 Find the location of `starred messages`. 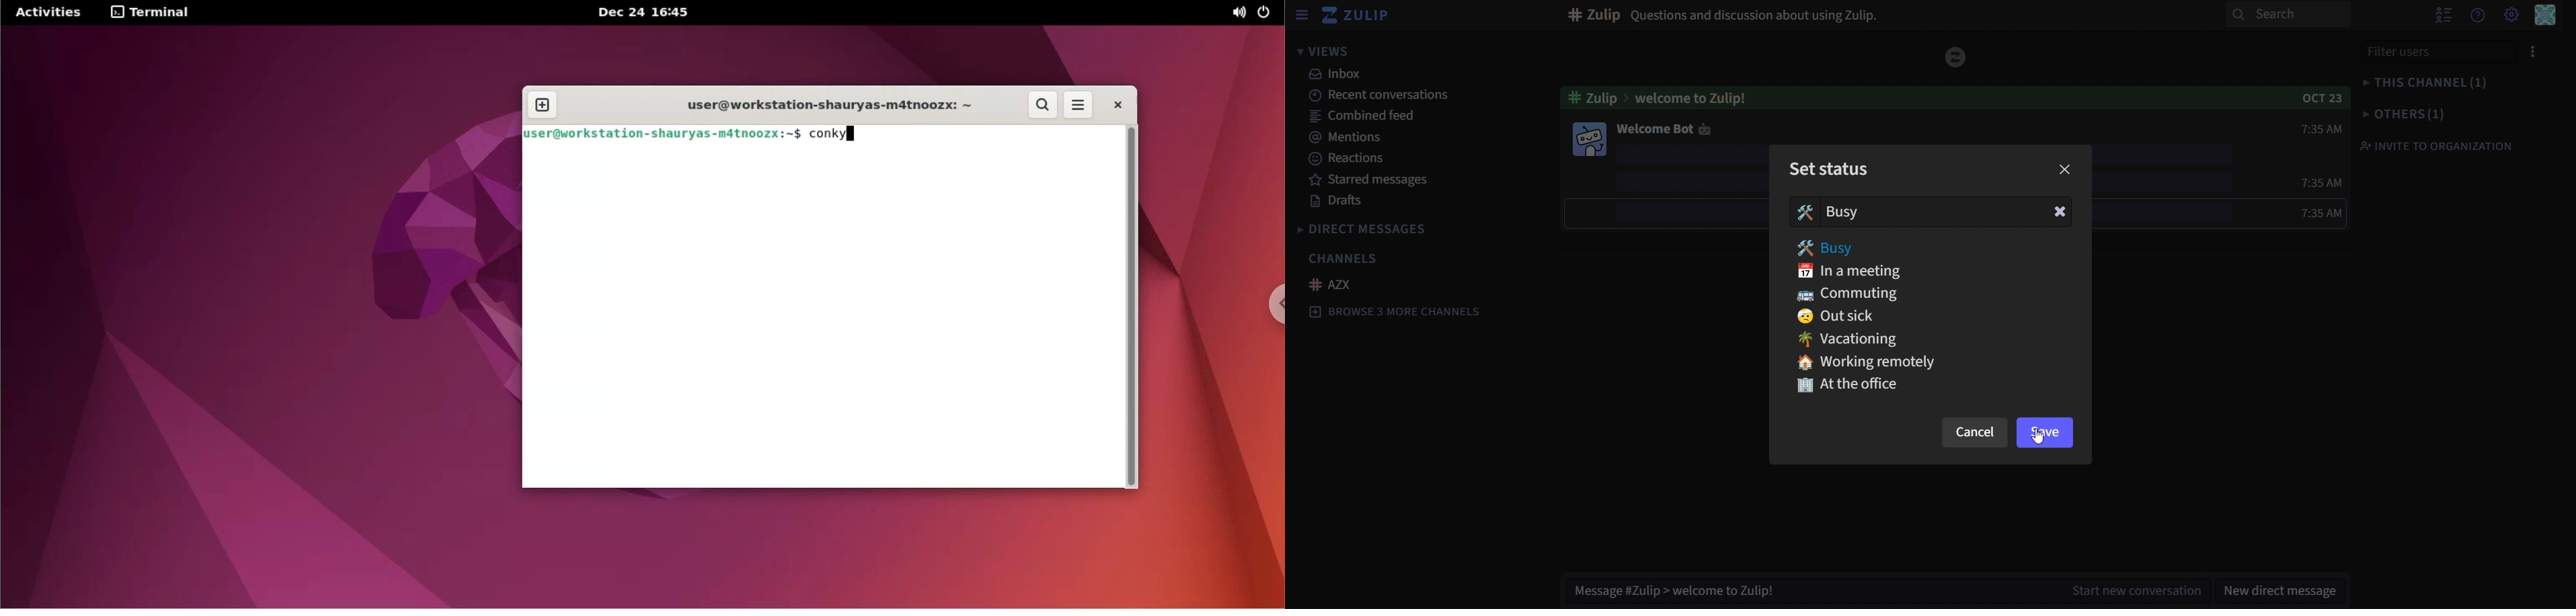

starred messages is located at coordinates (1401, 181).